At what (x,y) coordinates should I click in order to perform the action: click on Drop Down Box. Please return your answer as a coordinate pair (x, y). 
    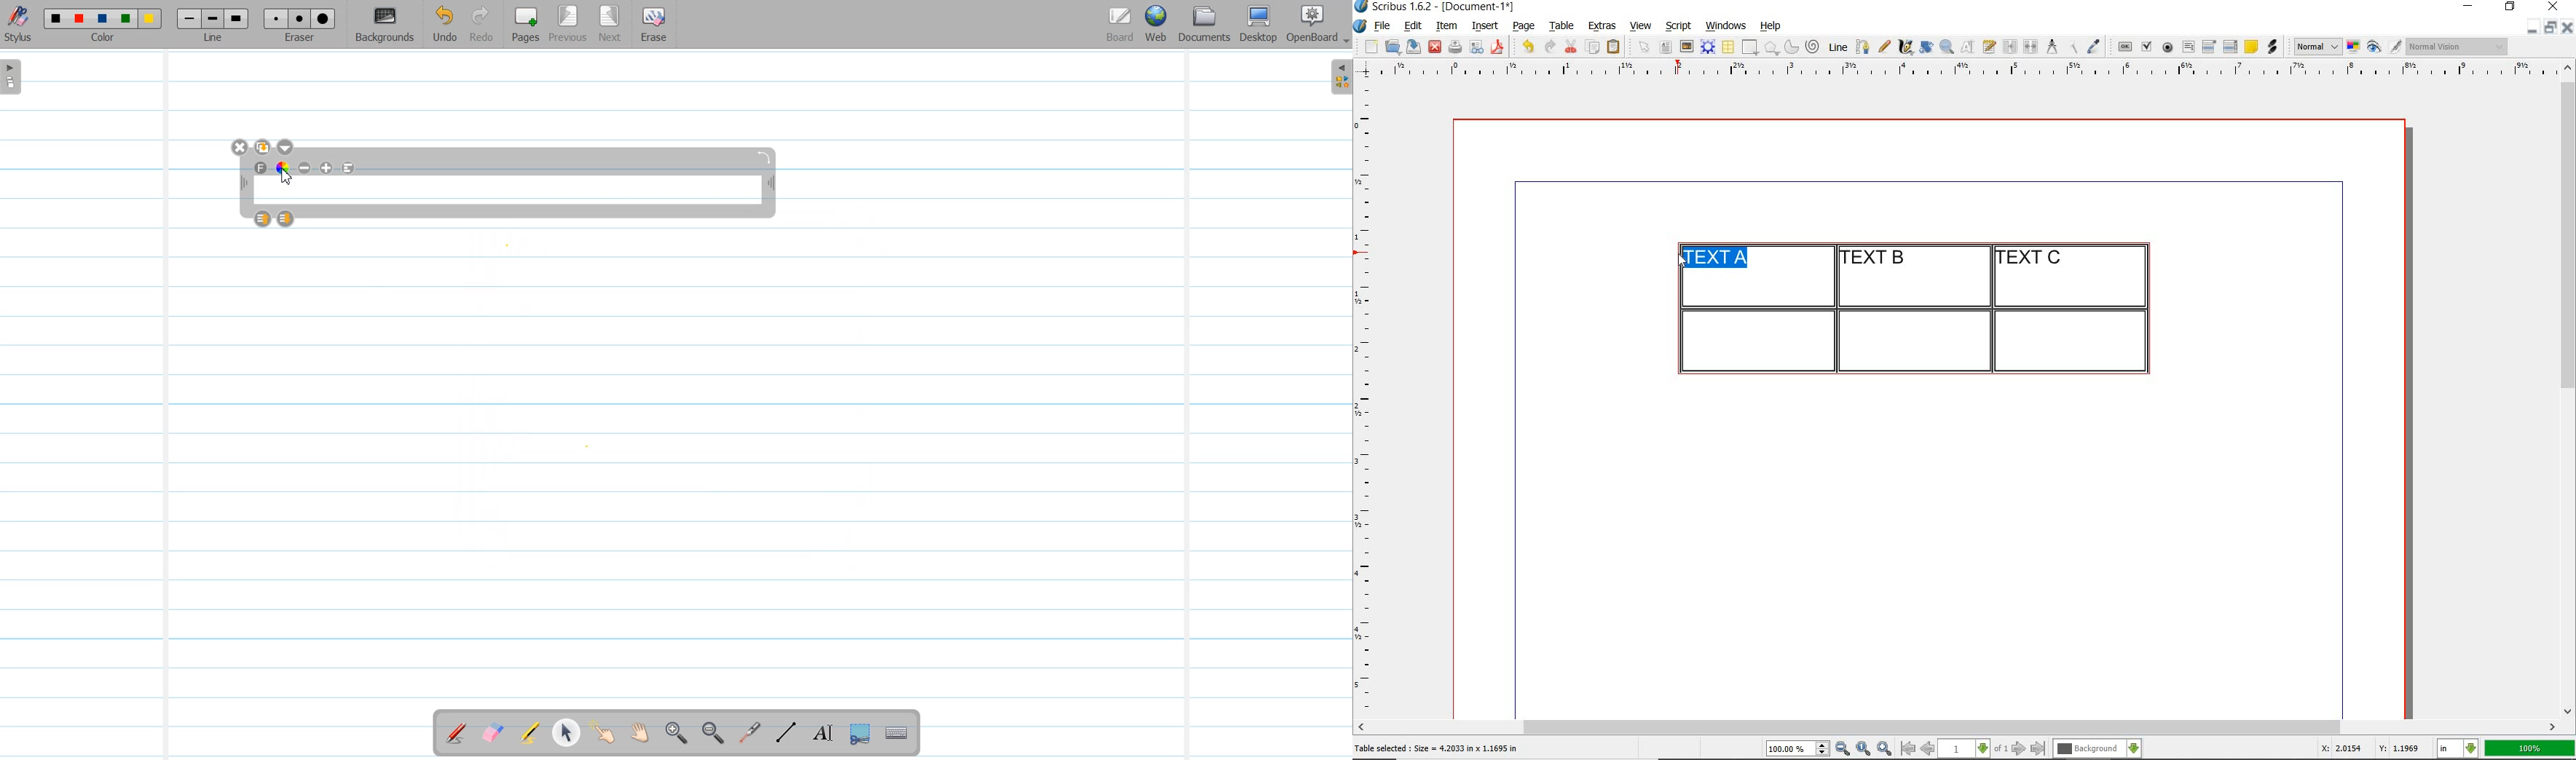
    Looking at the image, I should click on (1344, 42).